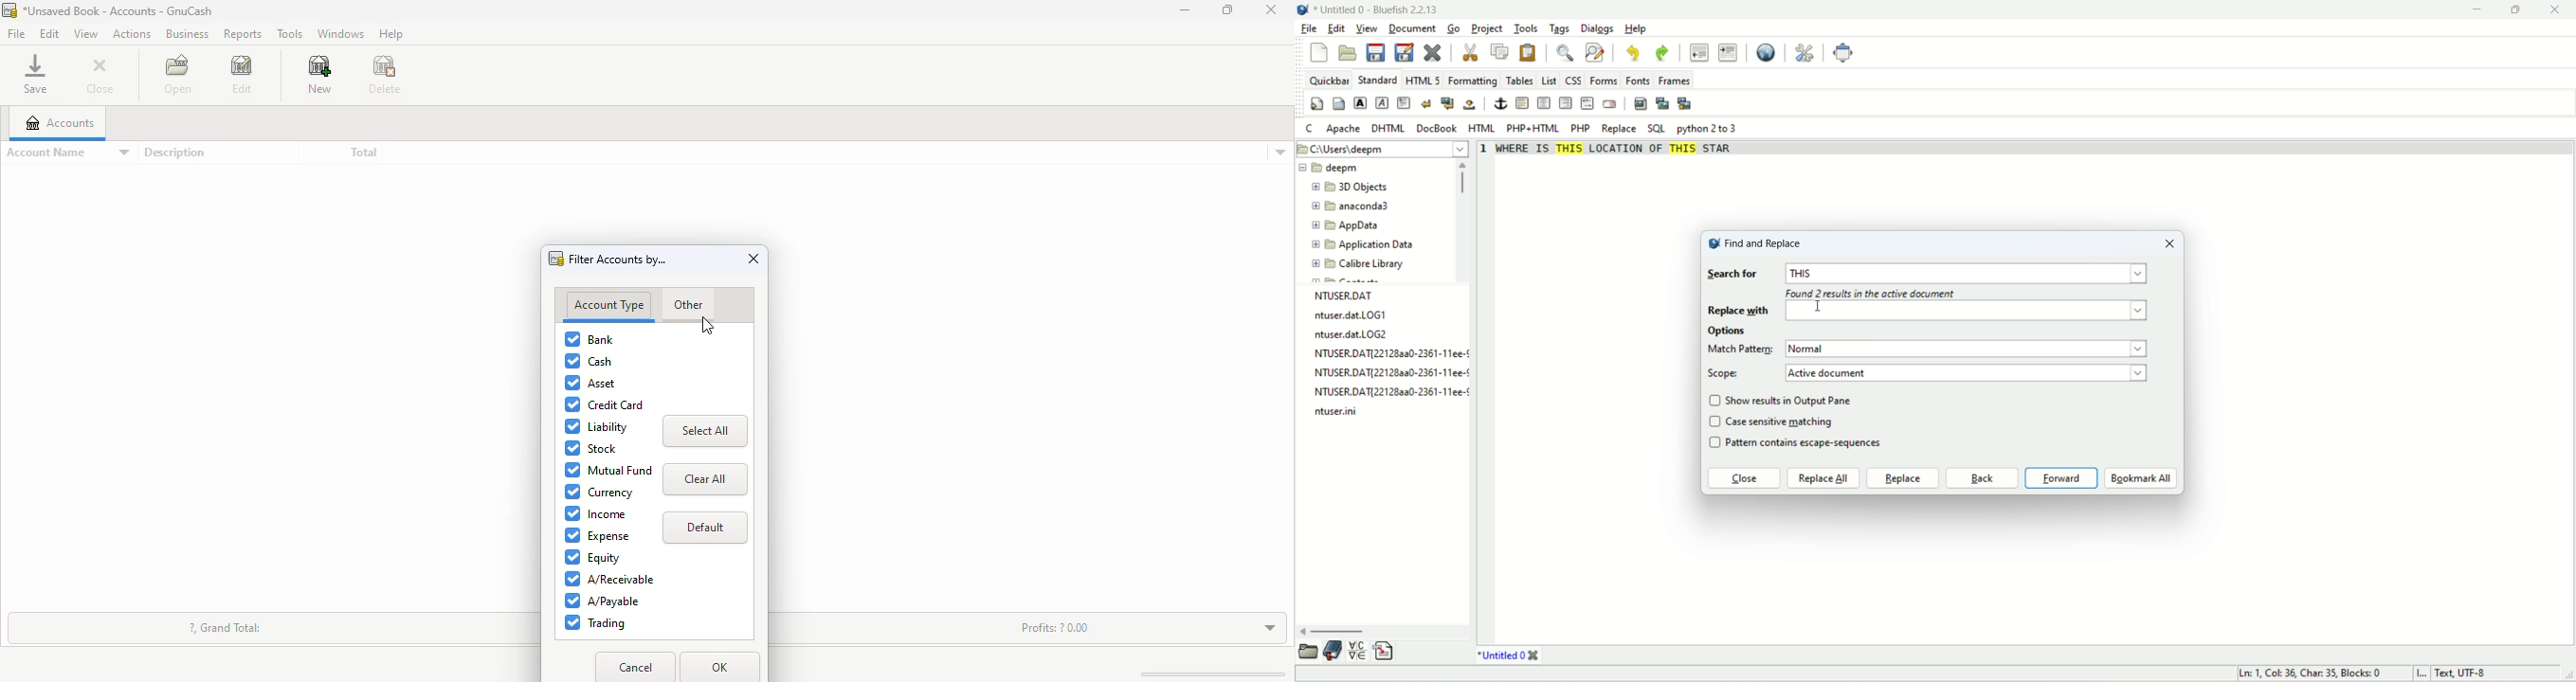 Image resolution: width=2576 pixels, height=700 pixels. What do you see at coordinates (118, 10) in the screenshot?
I see `title` at bounding box center [118, 10].